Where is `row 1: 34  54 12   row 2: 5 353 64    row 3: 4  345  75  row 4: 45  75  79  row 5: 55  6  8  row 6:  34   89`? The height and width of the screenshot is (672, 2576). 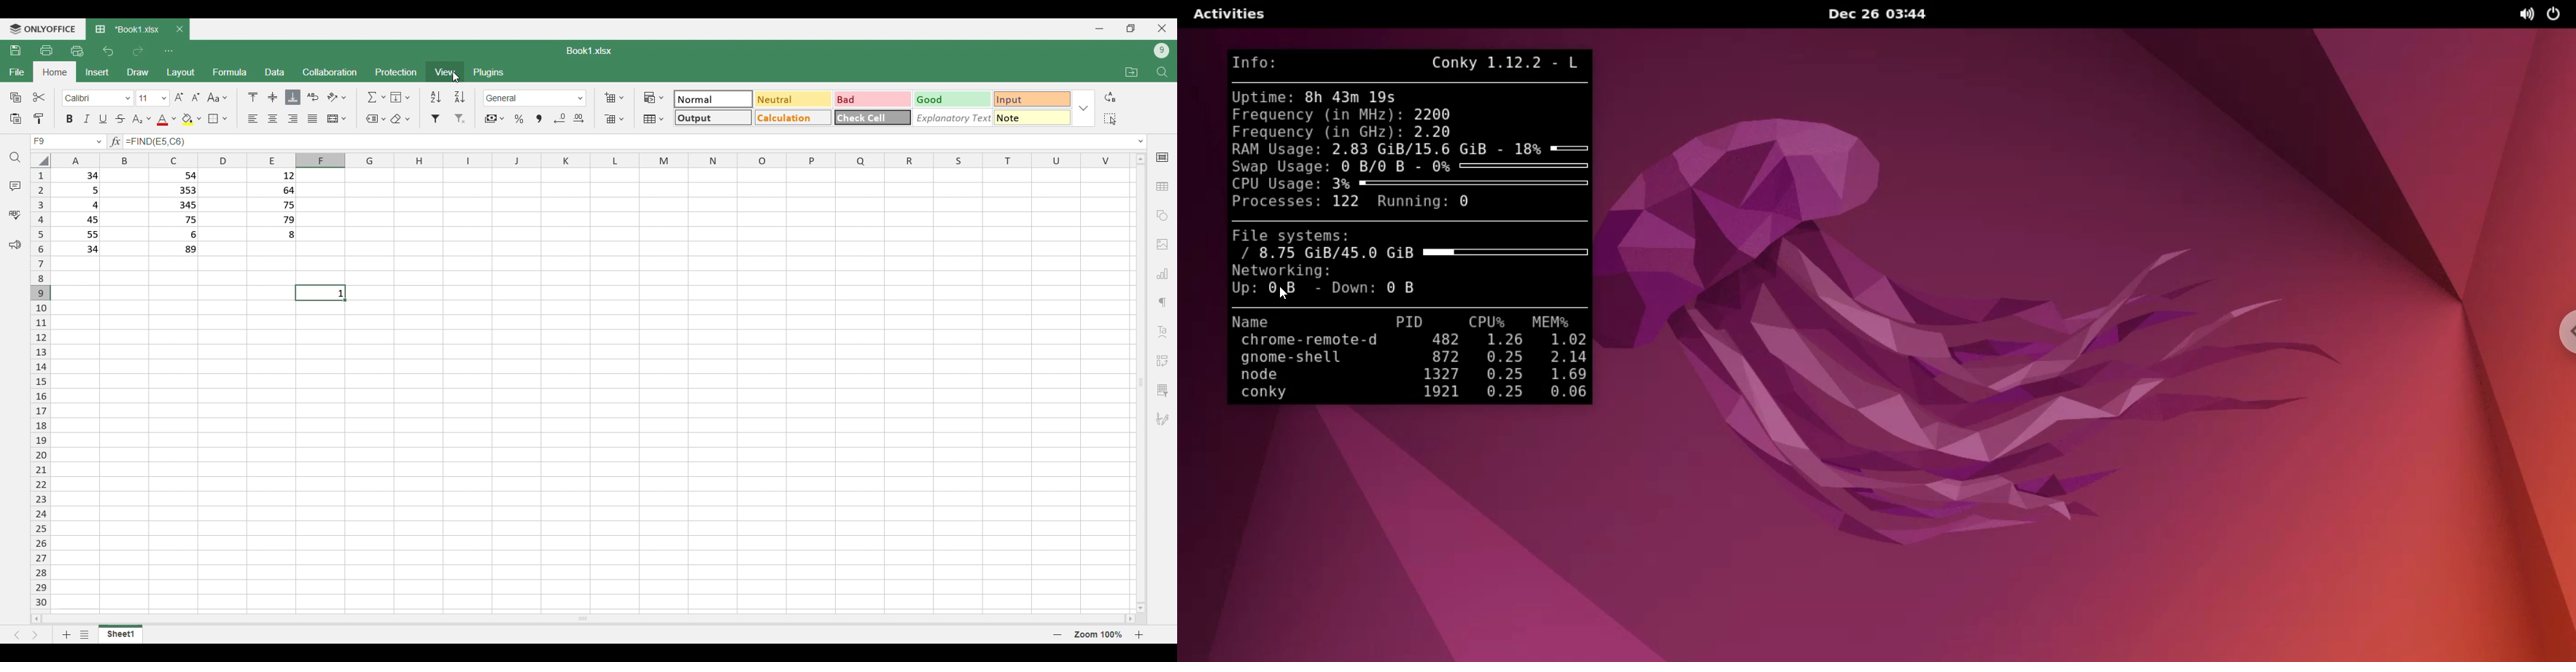
row 1: 34  54 12   row 2: 5 353 64    row 3: 4  345  75  row 4: 45  75  79  row 5: 55  6  8  row 6:  34   89 is located at coordinates (189, 217).